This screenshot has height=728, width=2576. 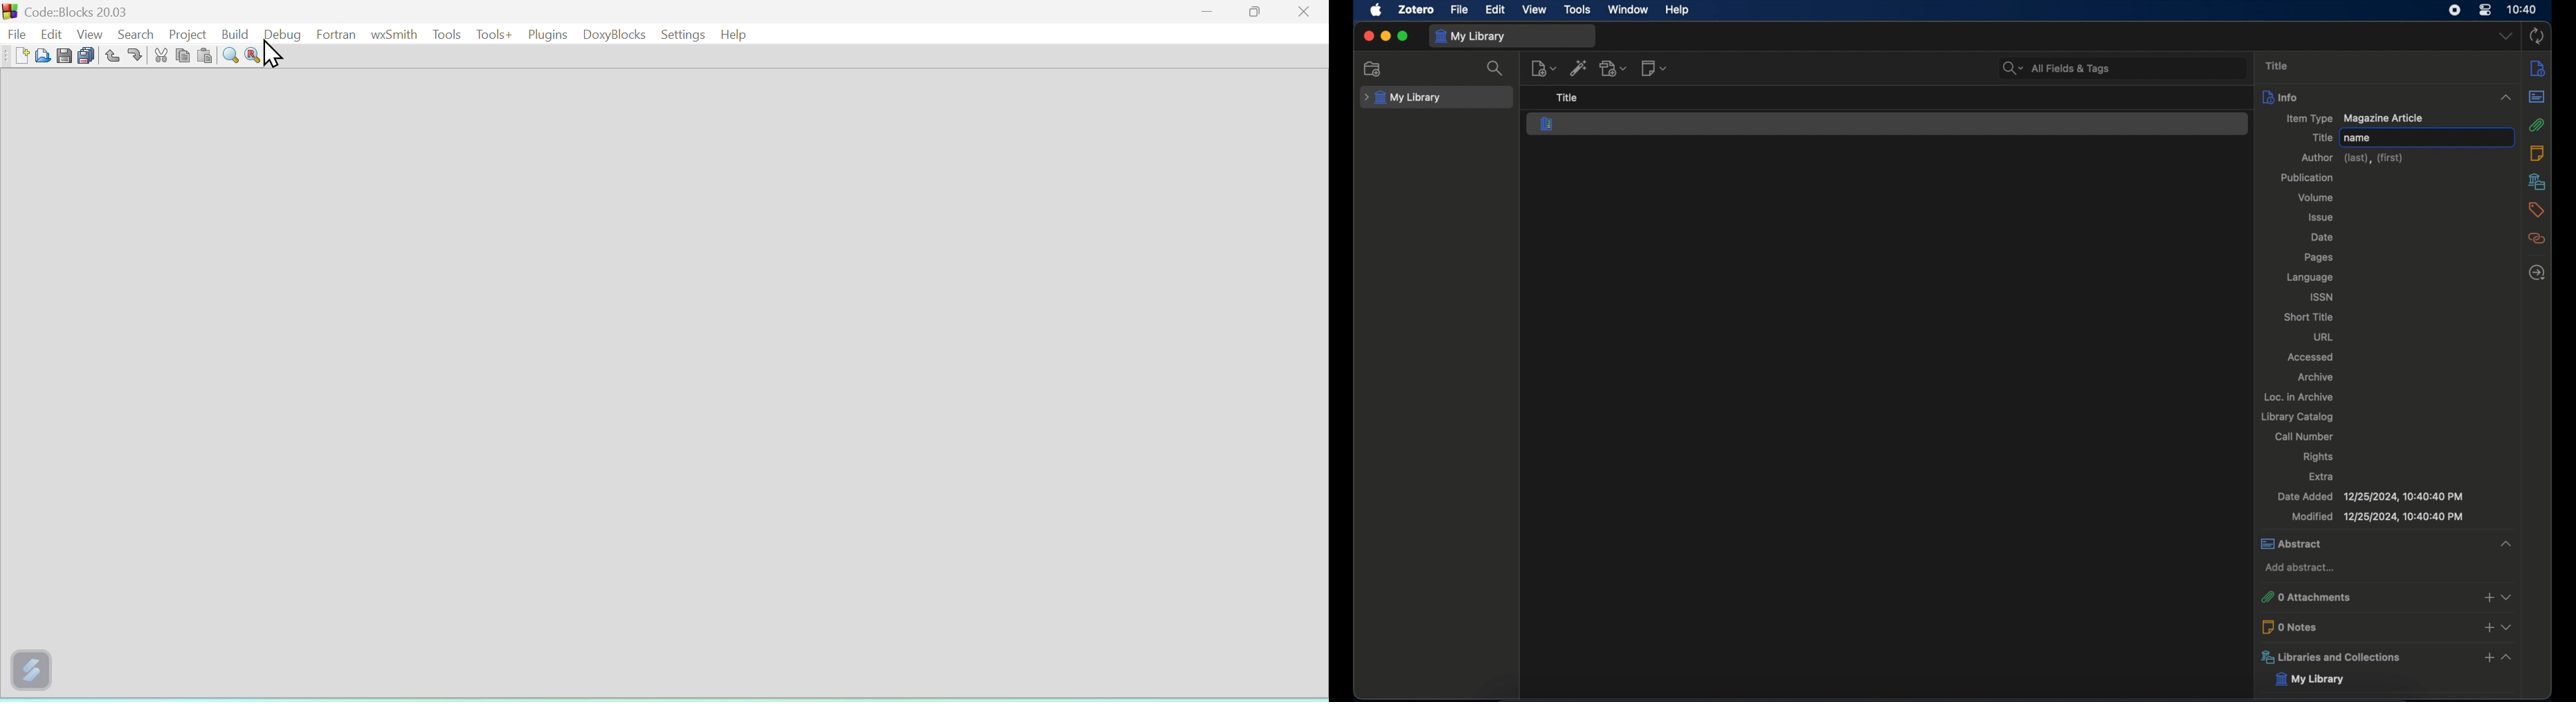 What do you see at coordinates (1578, 10) in the screenshot?
I see `tools` at bounding box center [1578, 10].